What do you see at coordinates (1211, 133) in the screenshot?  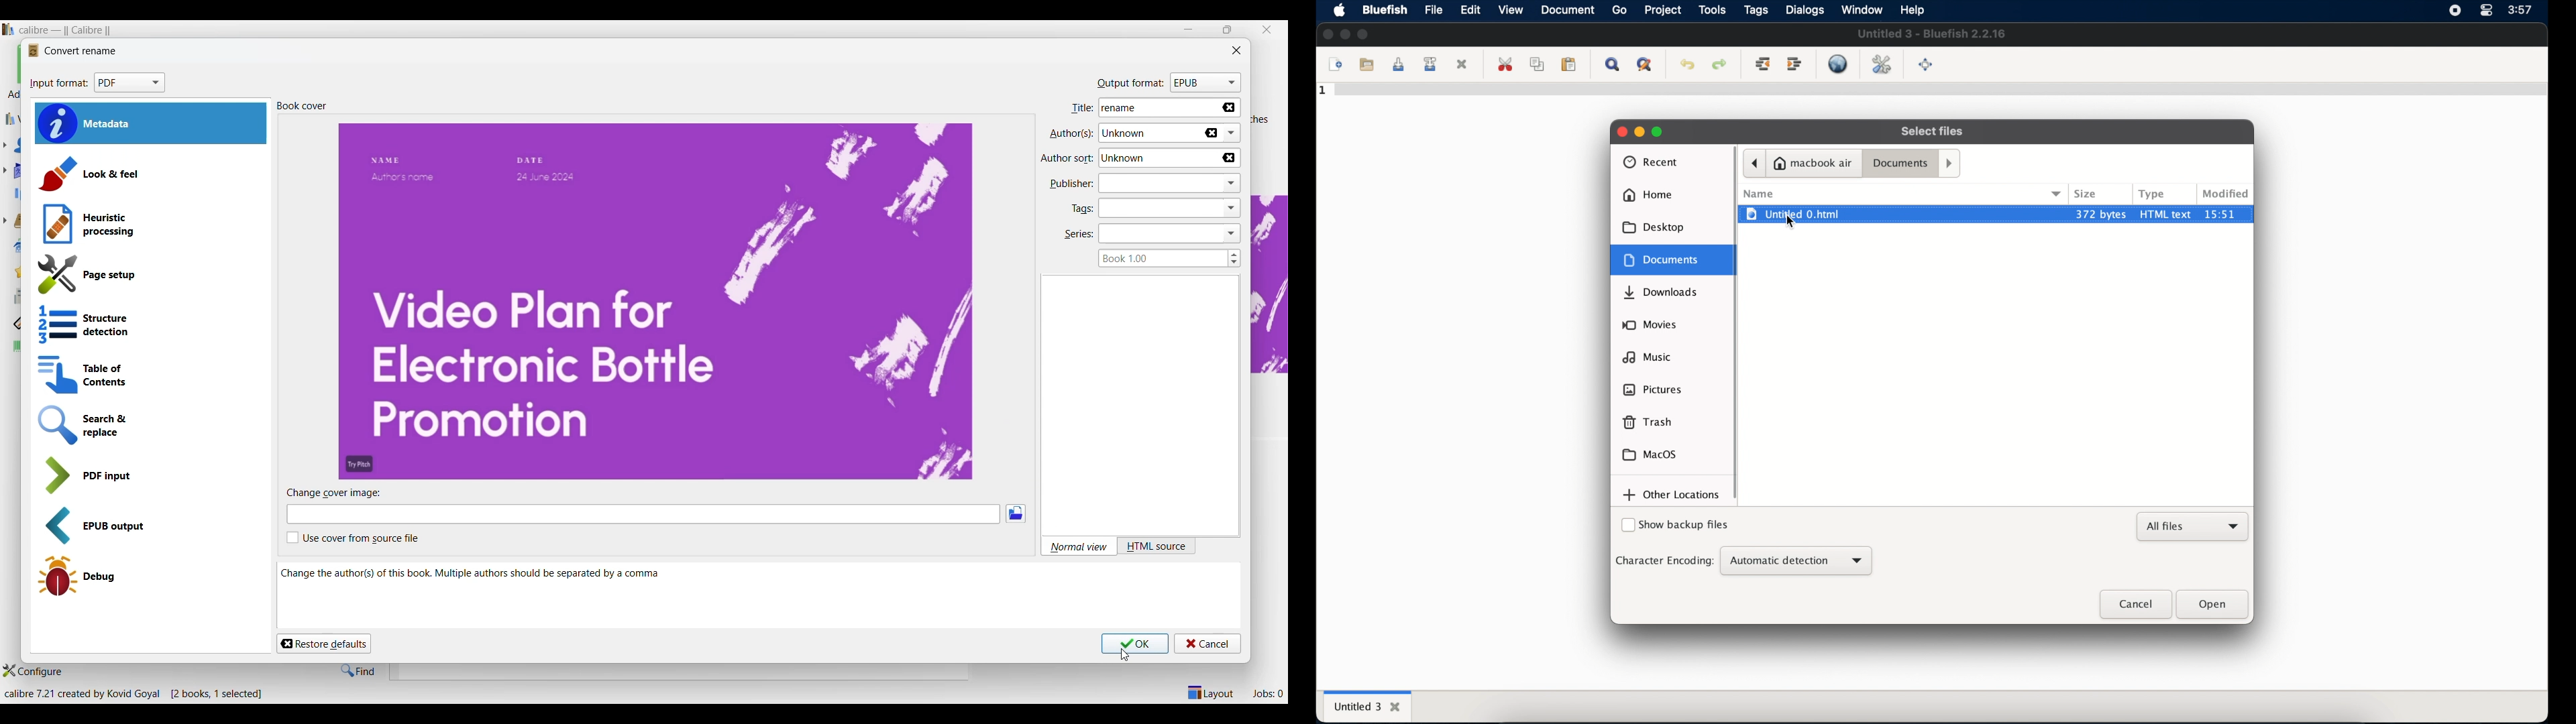 I see `Delete name` at bounding box center [1211, 133].